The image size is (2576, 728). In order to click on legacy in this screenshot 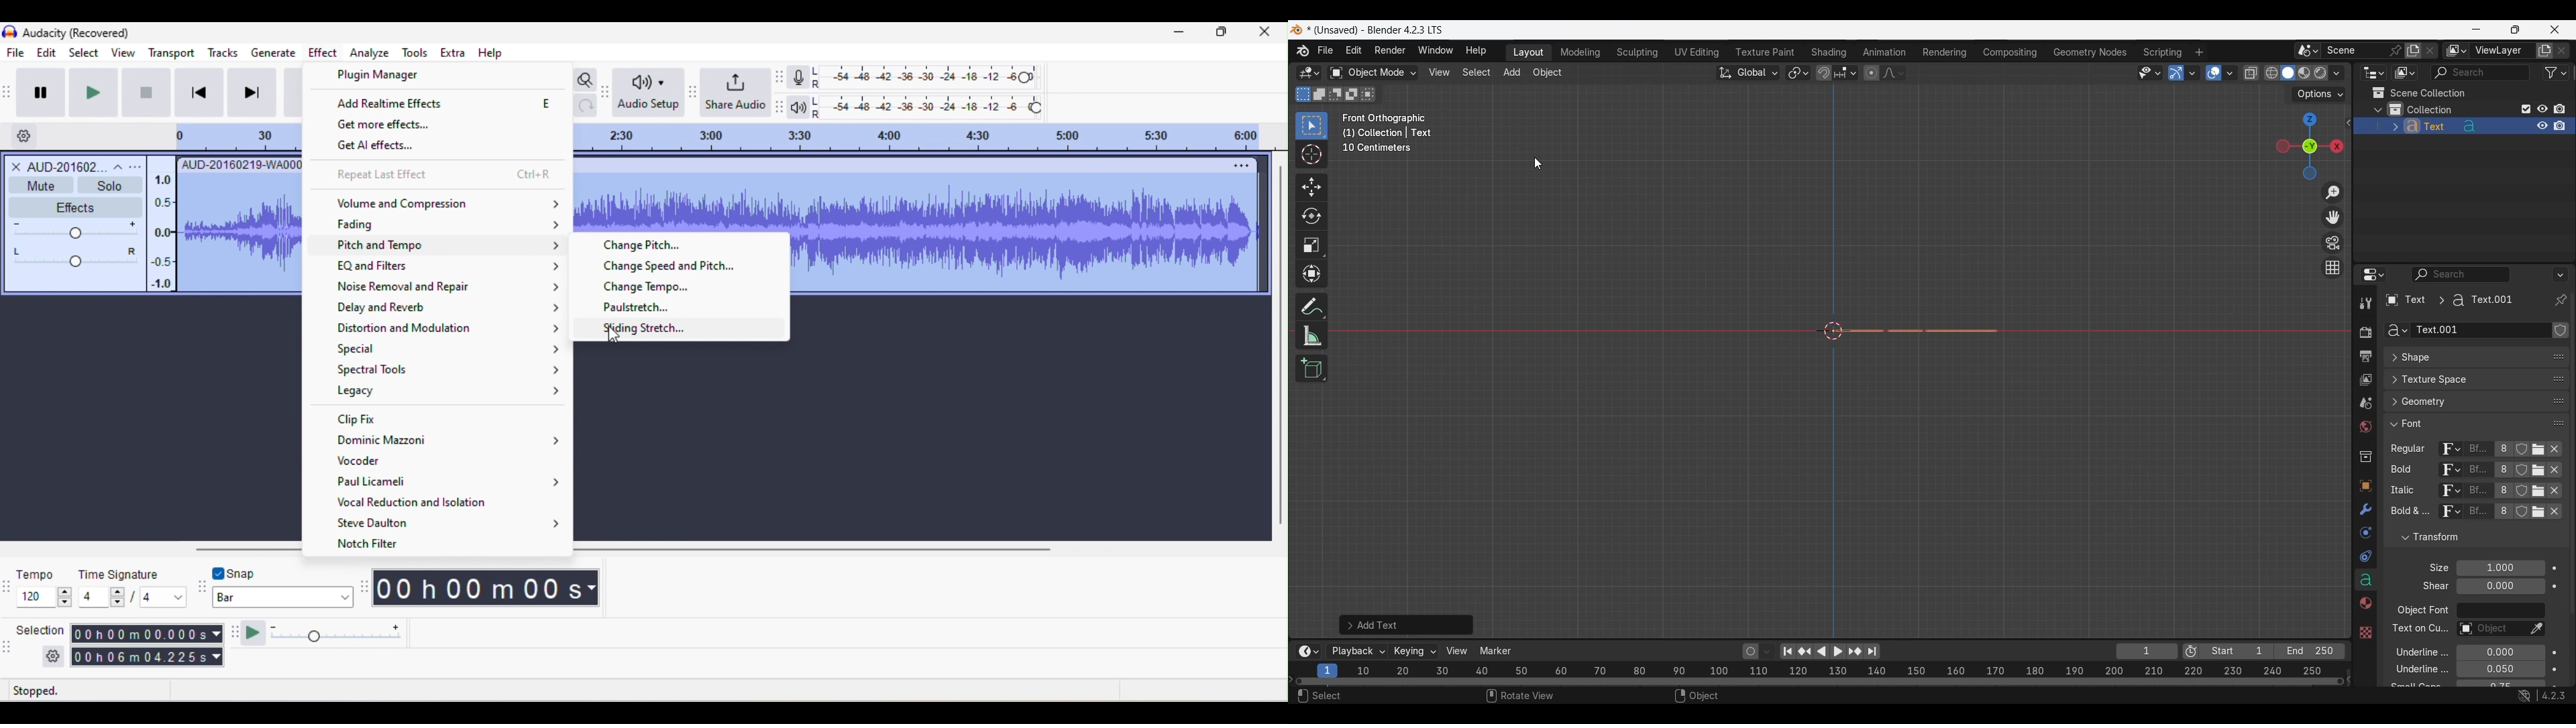, I will do `click(445, 391)`.